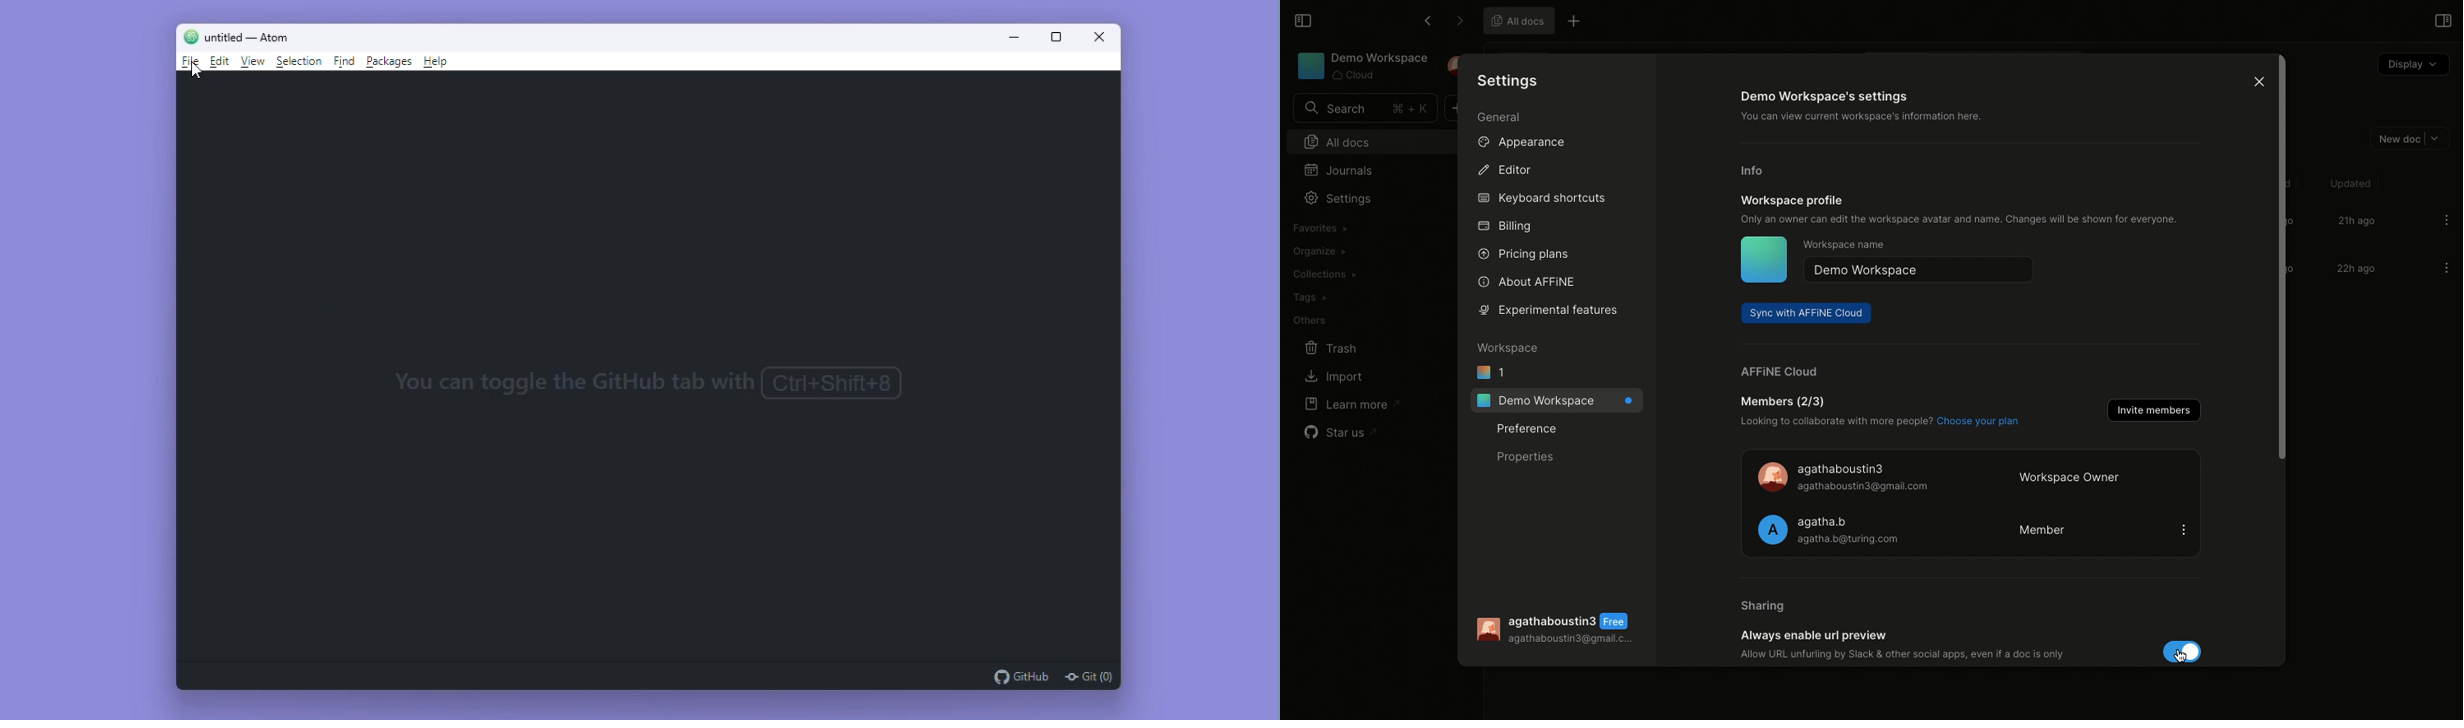  I want to click on You can toggle the GitHub tab with Ctrl+Shift+8, so click(651, 384).